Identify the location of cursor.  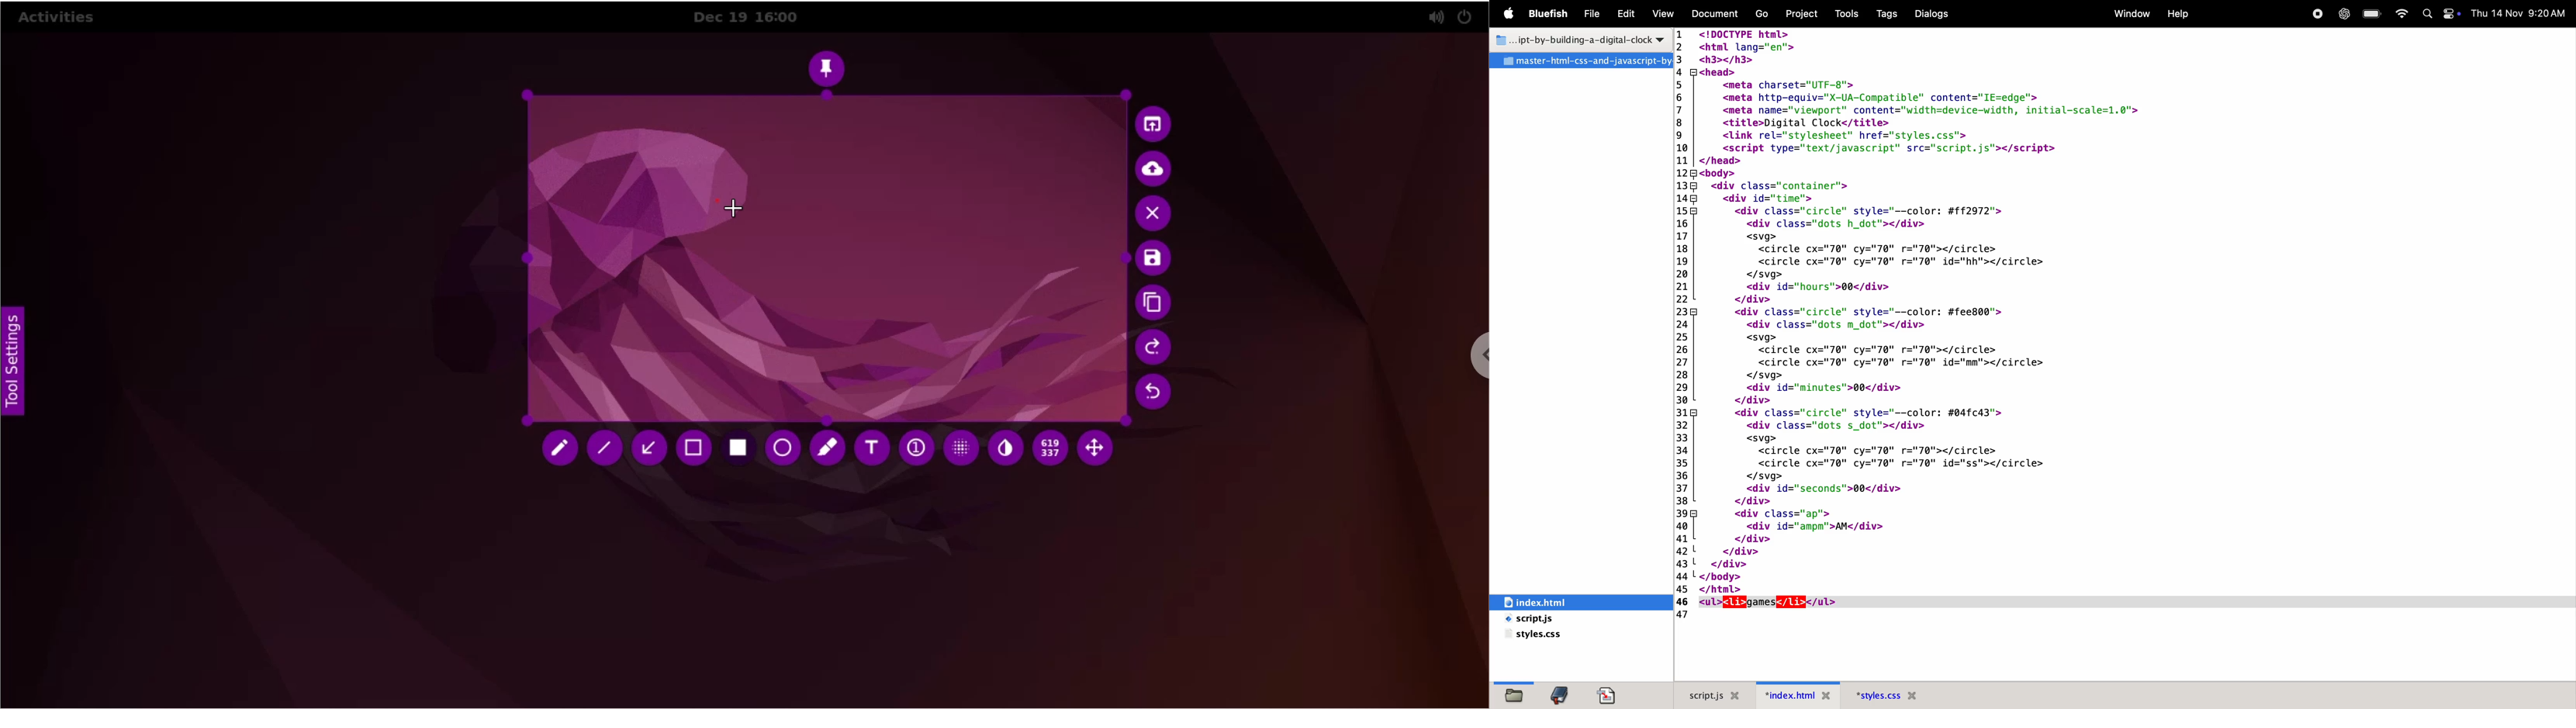
(1801, 602).